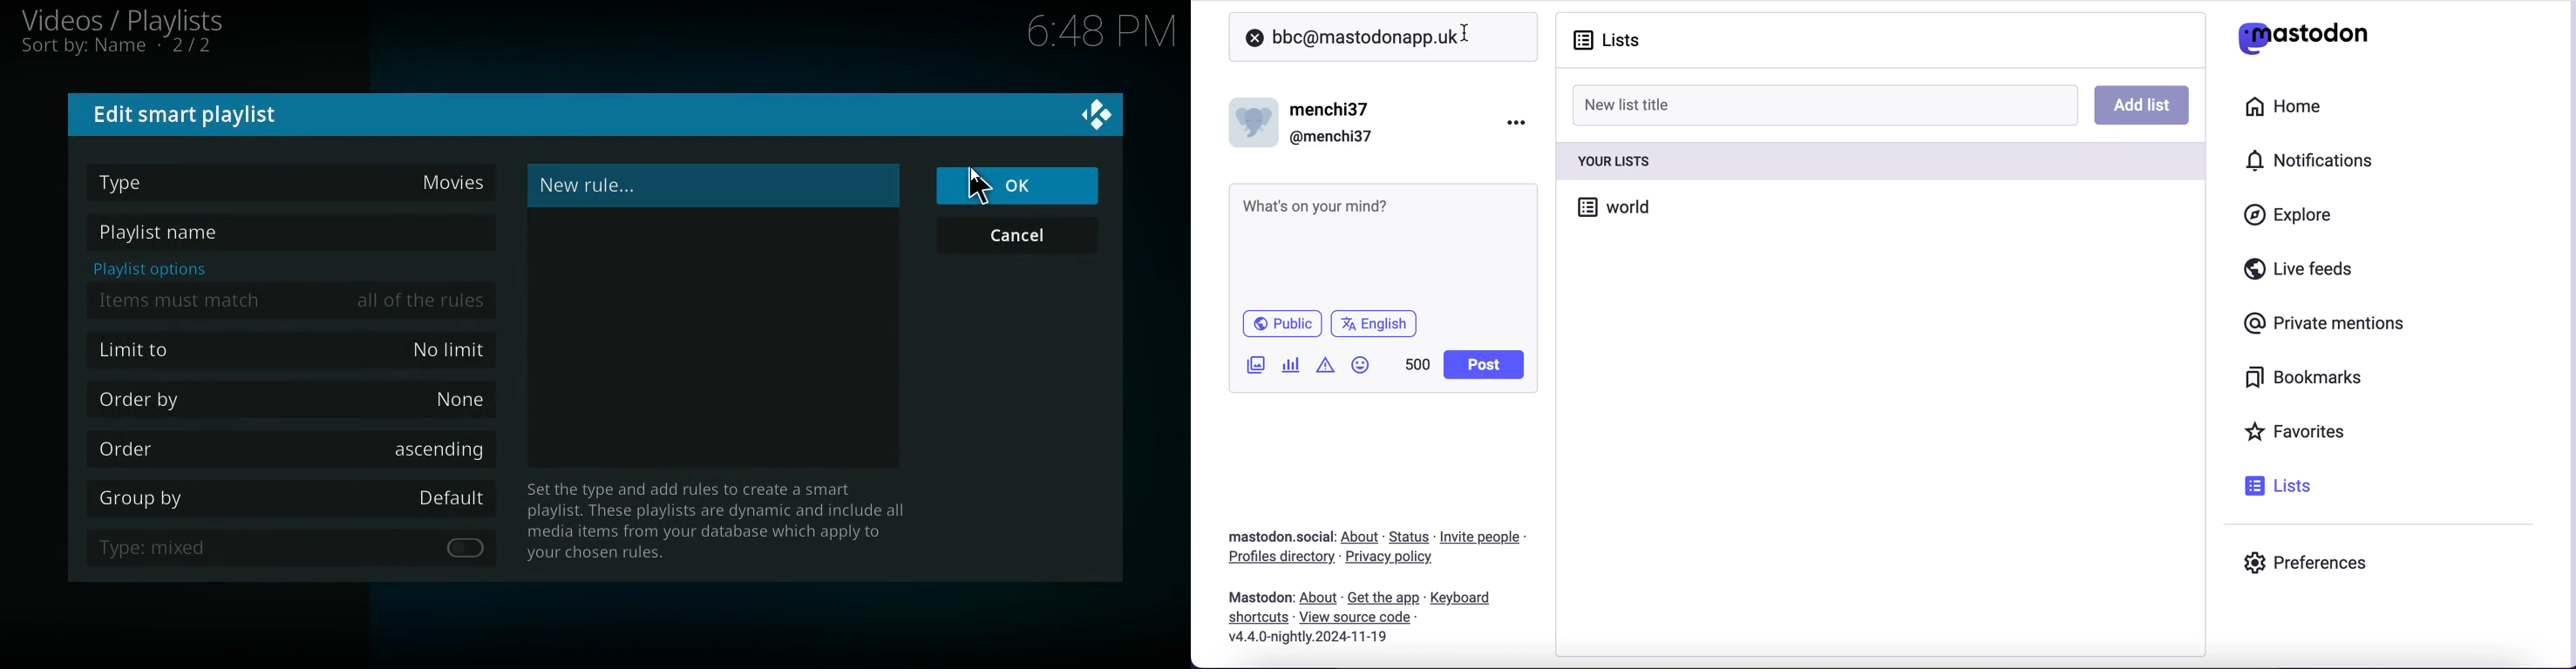 The image size is (2576, 672). Describe the element at coordinates (464, 548) in the screenshot. I see `Type toggle button` at that location.